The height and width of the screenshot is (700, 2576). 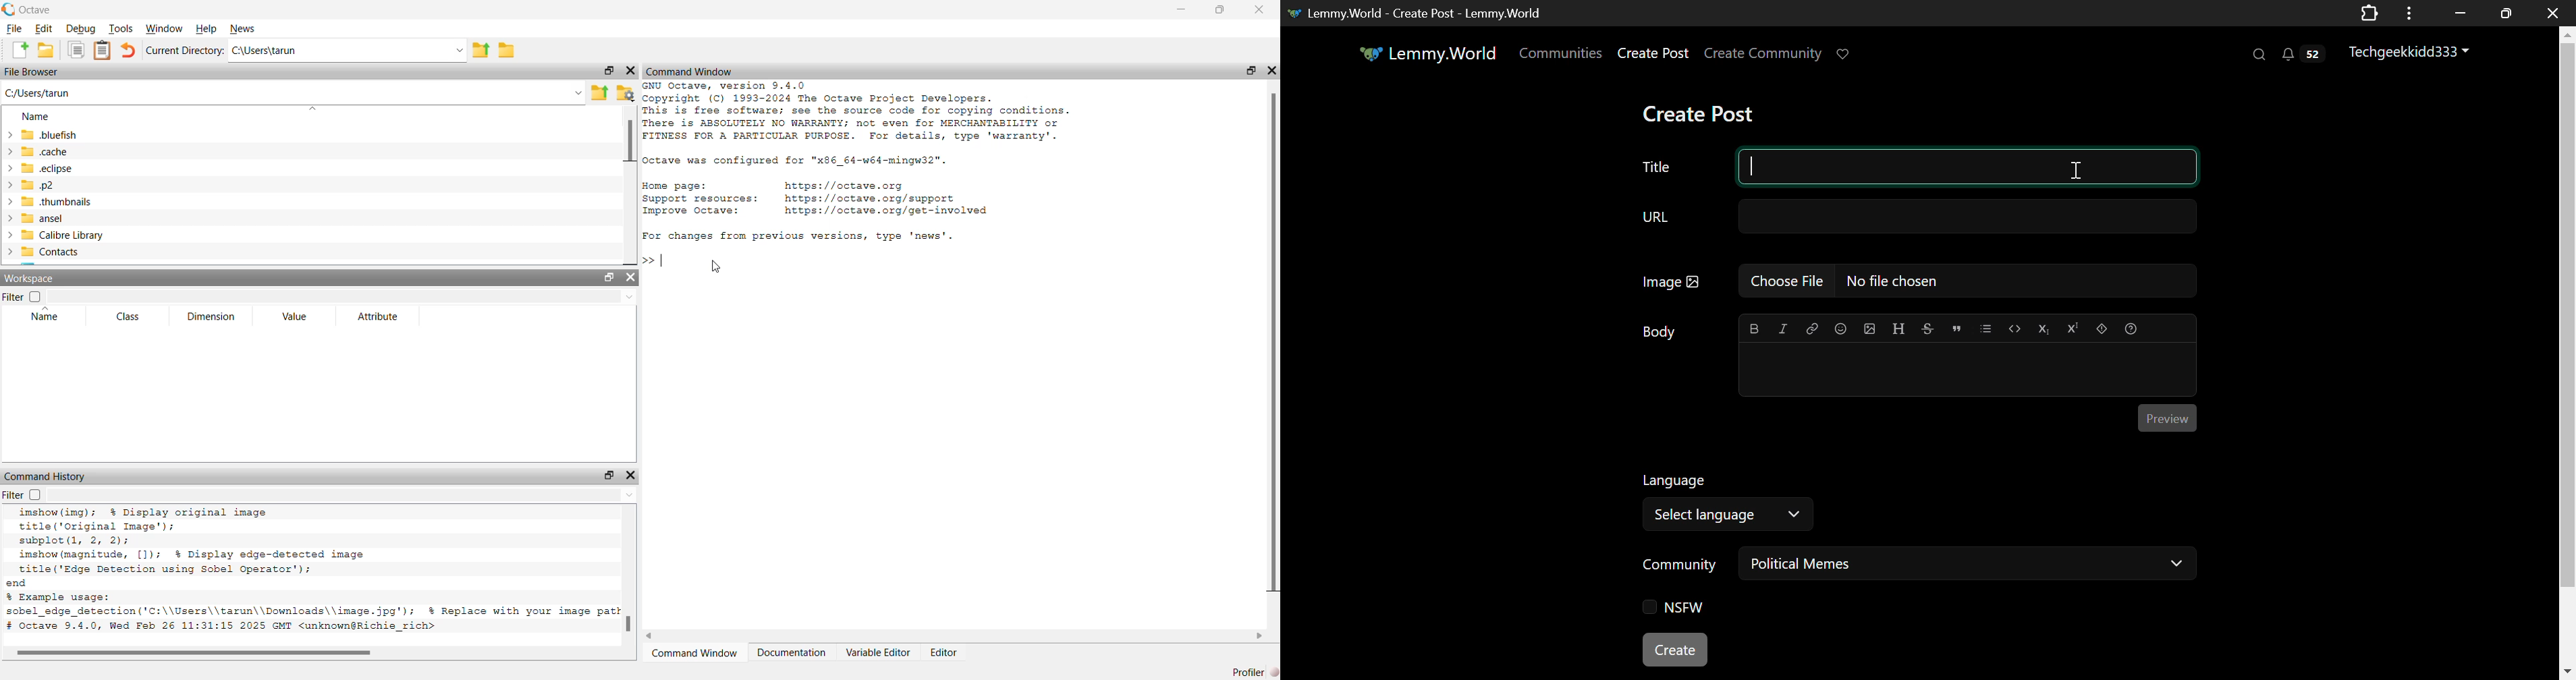 What do you see at coordinates (2409, 53) in the screenshot?
I see `Techgeekkidd333` at bounding box center [2409, 53].